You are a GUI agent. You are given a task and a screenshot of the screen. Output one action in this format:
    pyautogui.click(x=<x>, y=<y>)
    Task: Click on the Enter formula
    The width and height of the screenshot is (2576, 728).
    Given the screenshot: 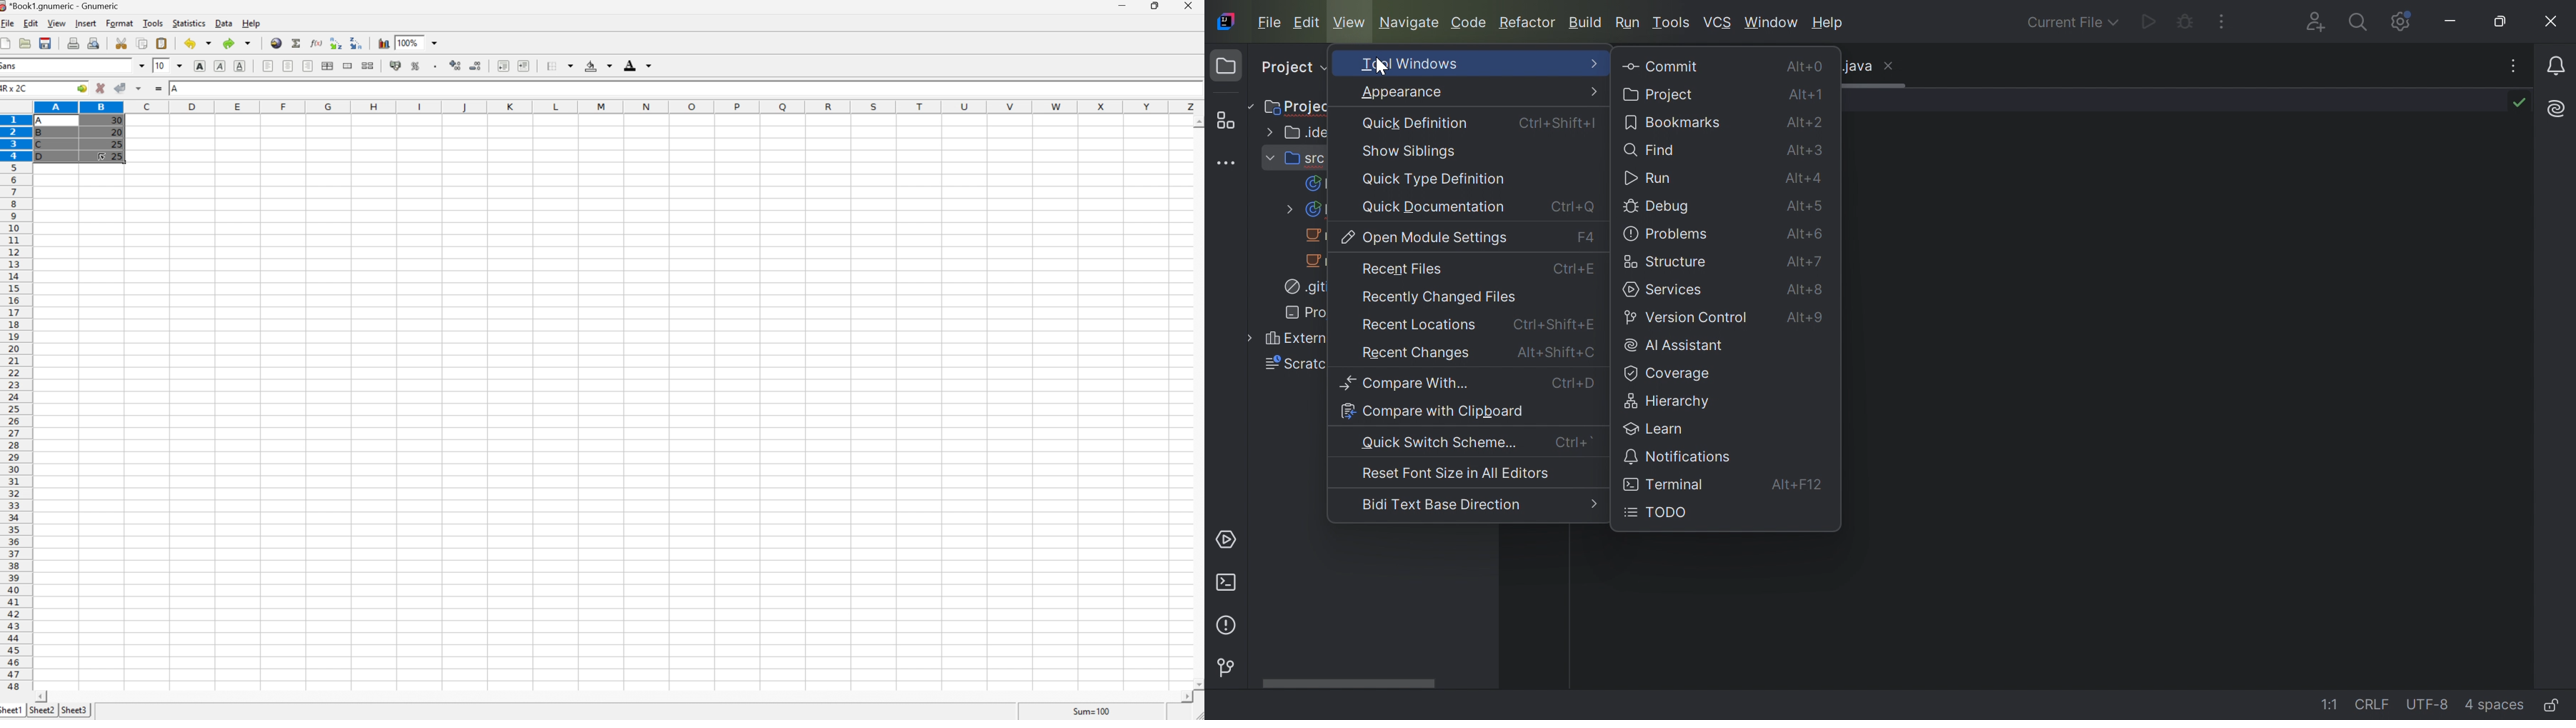 What is the action you would take?
    pyautogui.click(x=158, y=88)
    